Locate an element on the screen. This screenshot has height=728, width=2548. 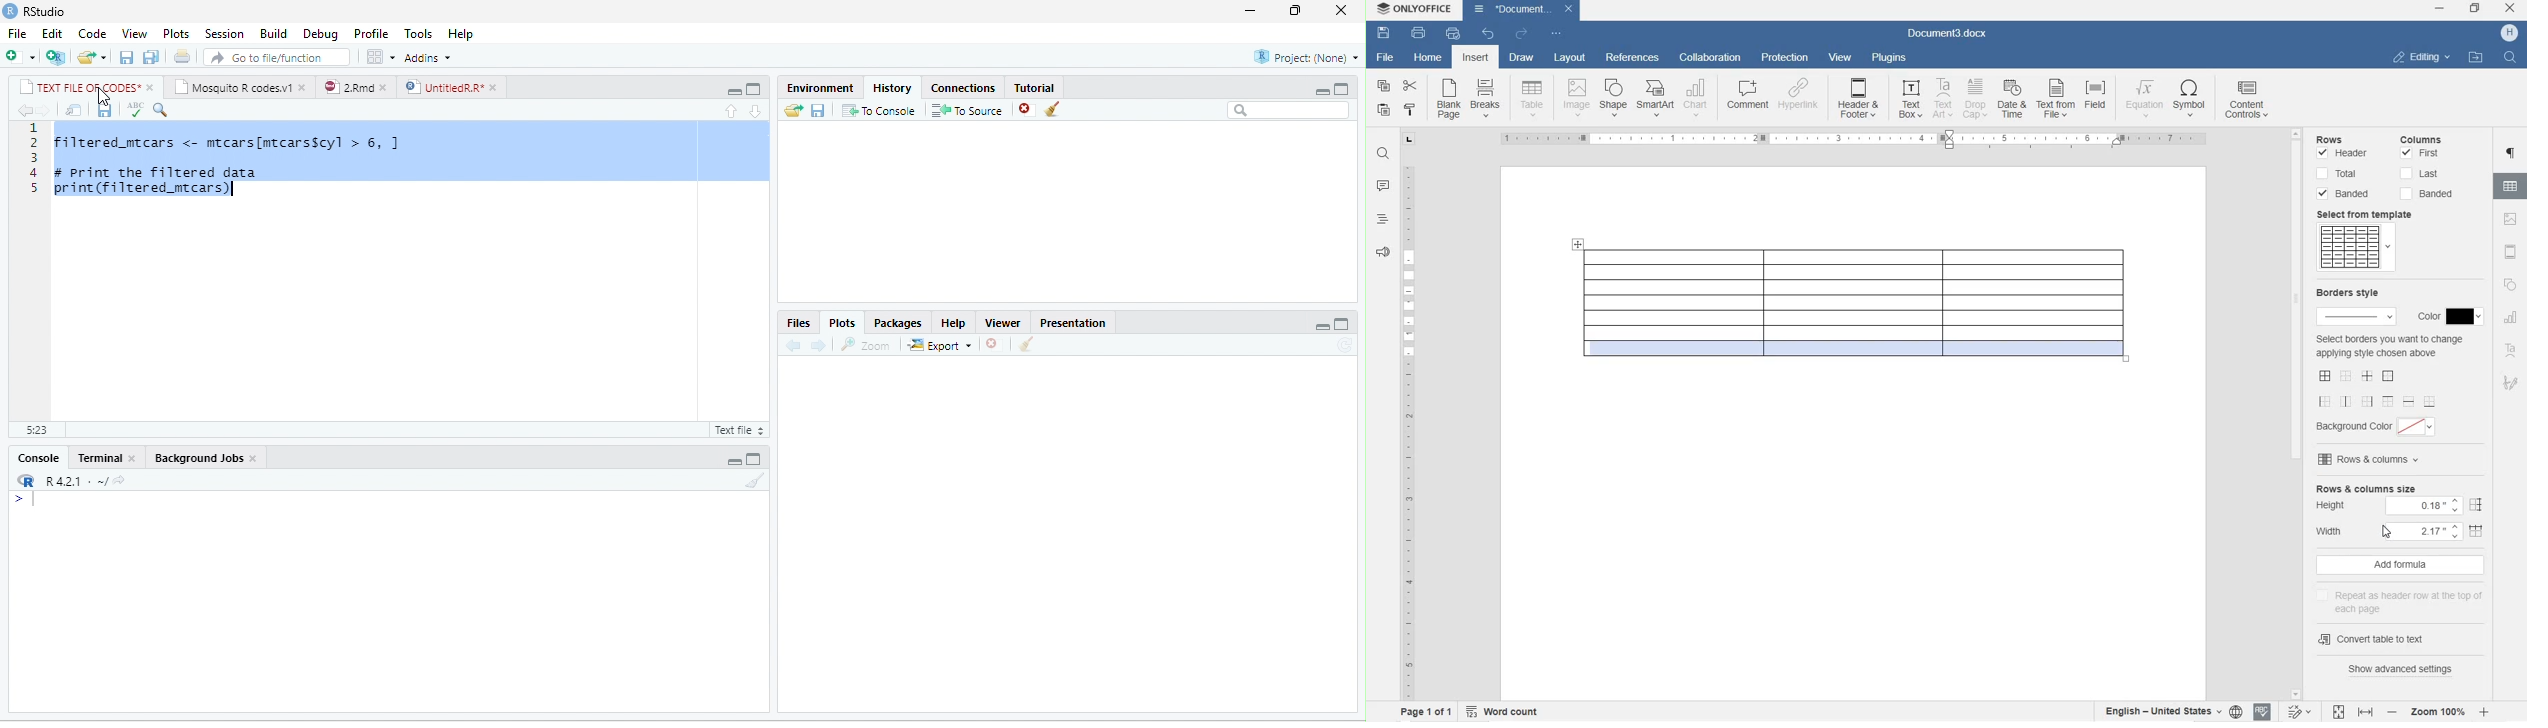
search file is located at coordinates (276, 58).